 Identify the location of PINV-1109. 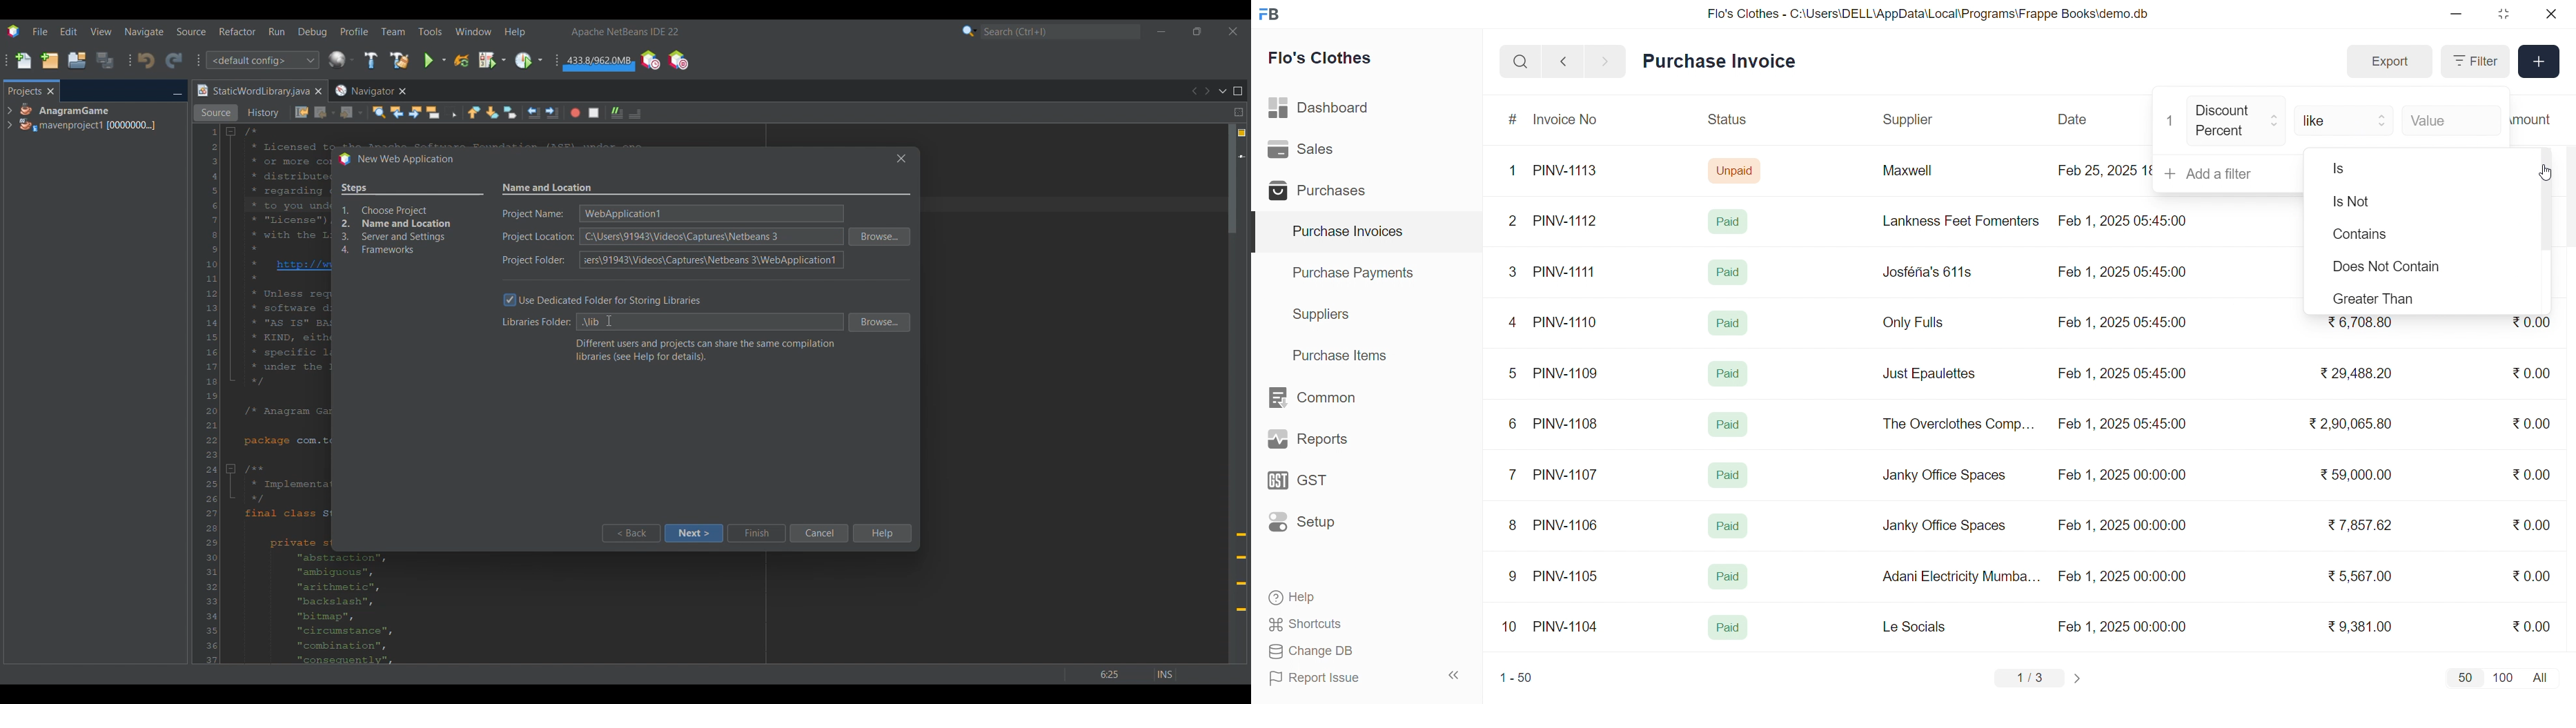
(1567, 373).